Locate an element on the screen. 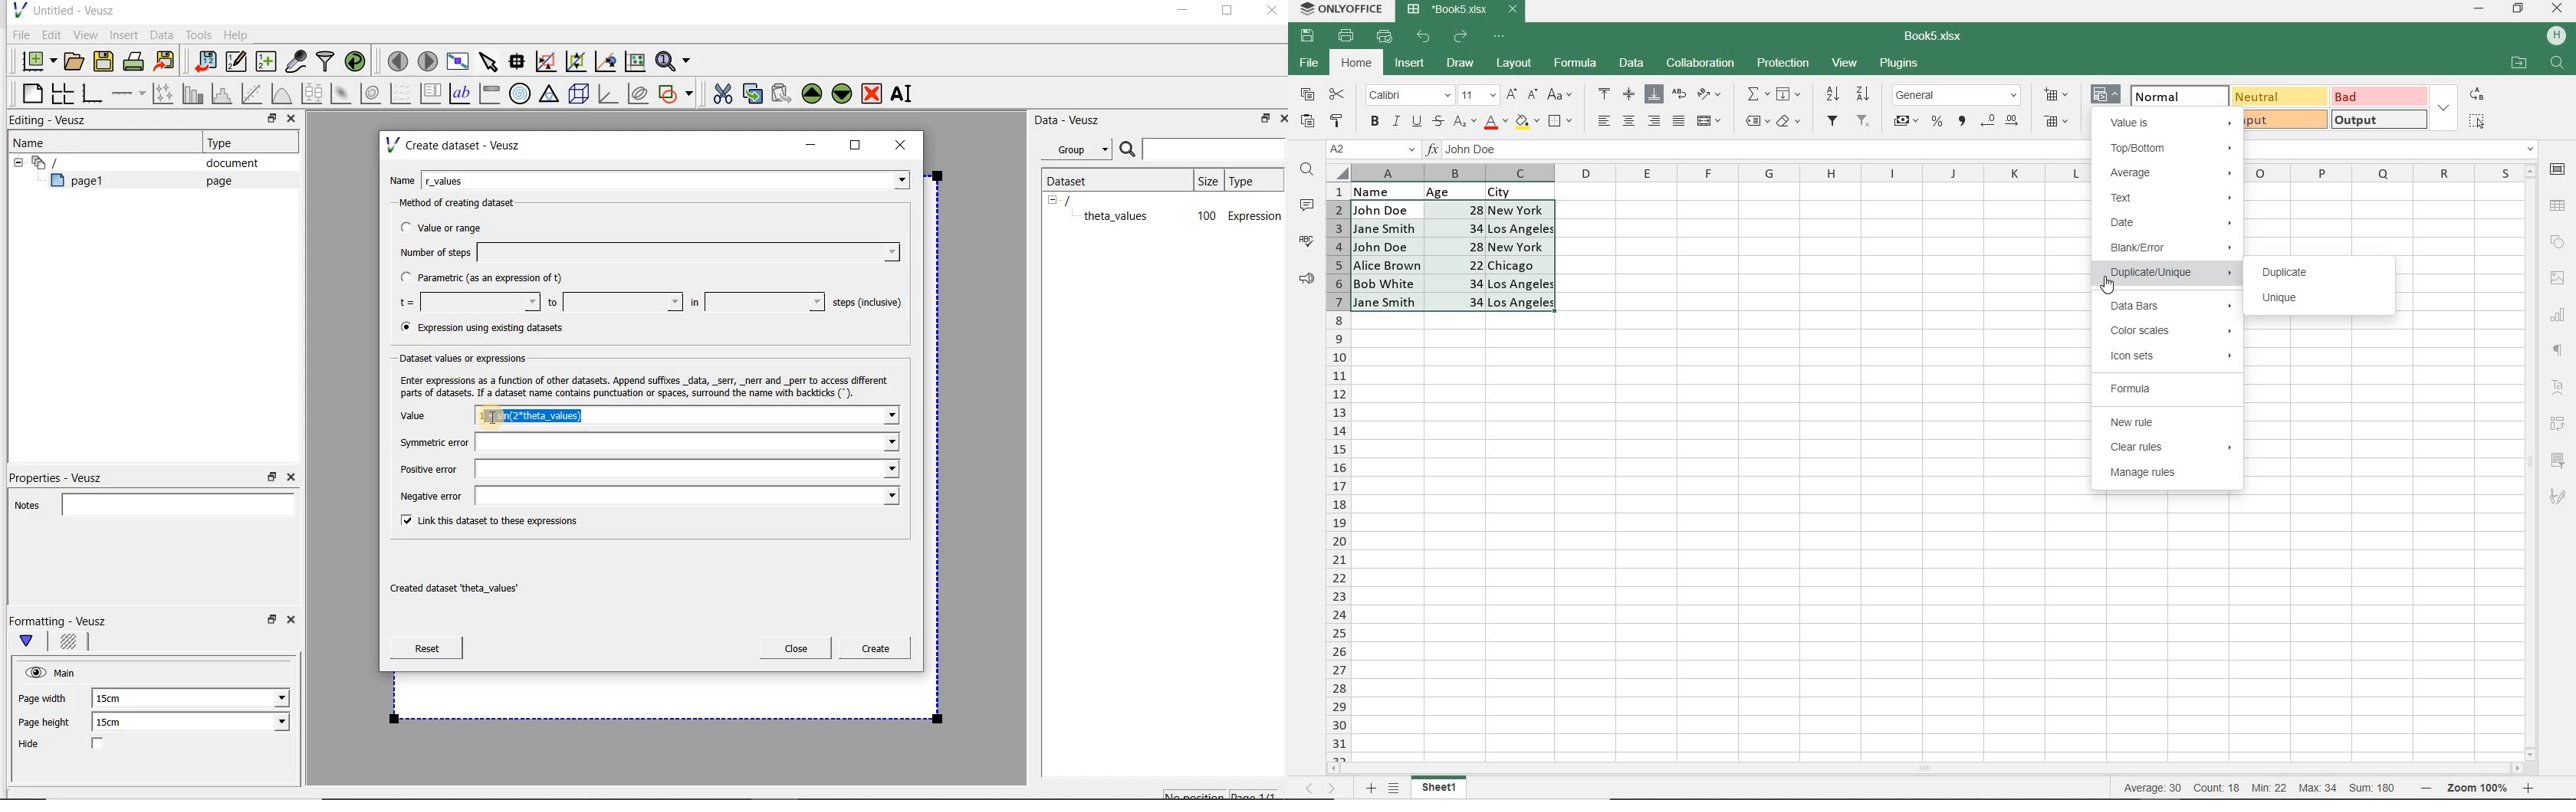 This screenshot has width=2576, height=812. TOP/BOTTOM is located at coordinates (2171, 149).